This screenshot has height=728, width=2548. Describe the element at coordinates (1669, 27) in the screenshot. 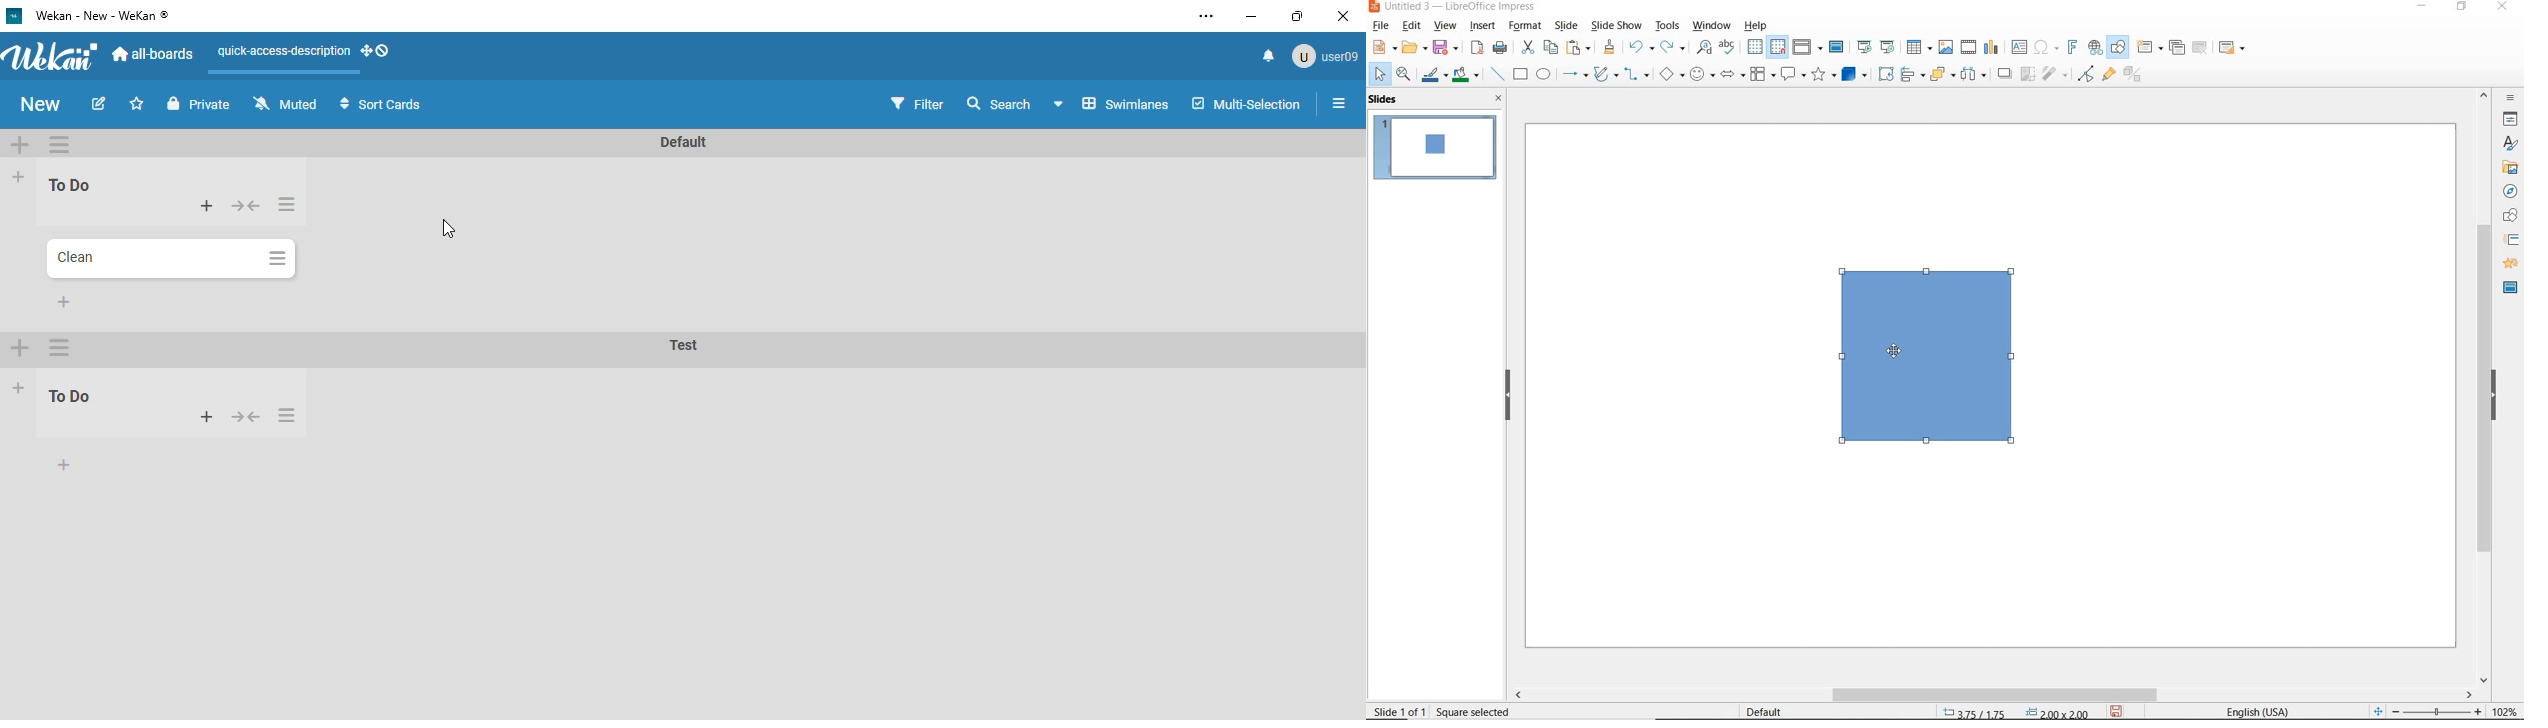

I see `tools` at that location.